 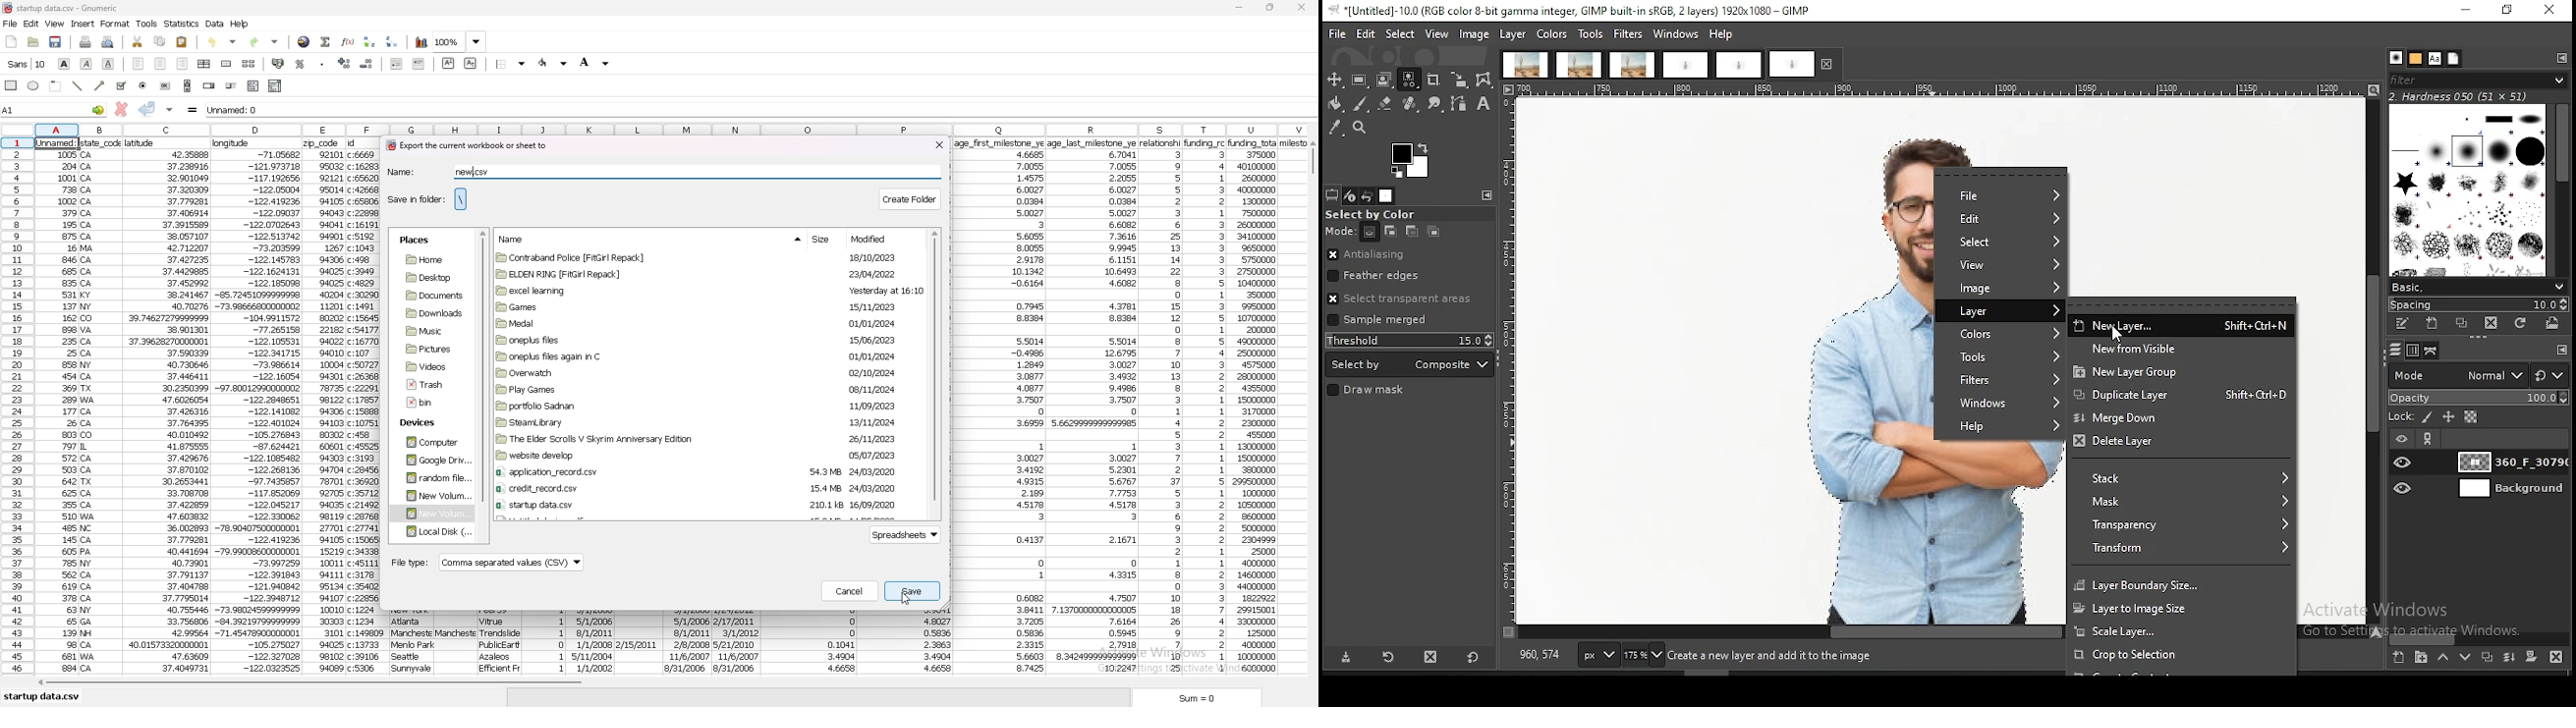 What do you see at coordinates (434, 495) in the screenshot?
I see `folder` at bounding box center [434, 495].